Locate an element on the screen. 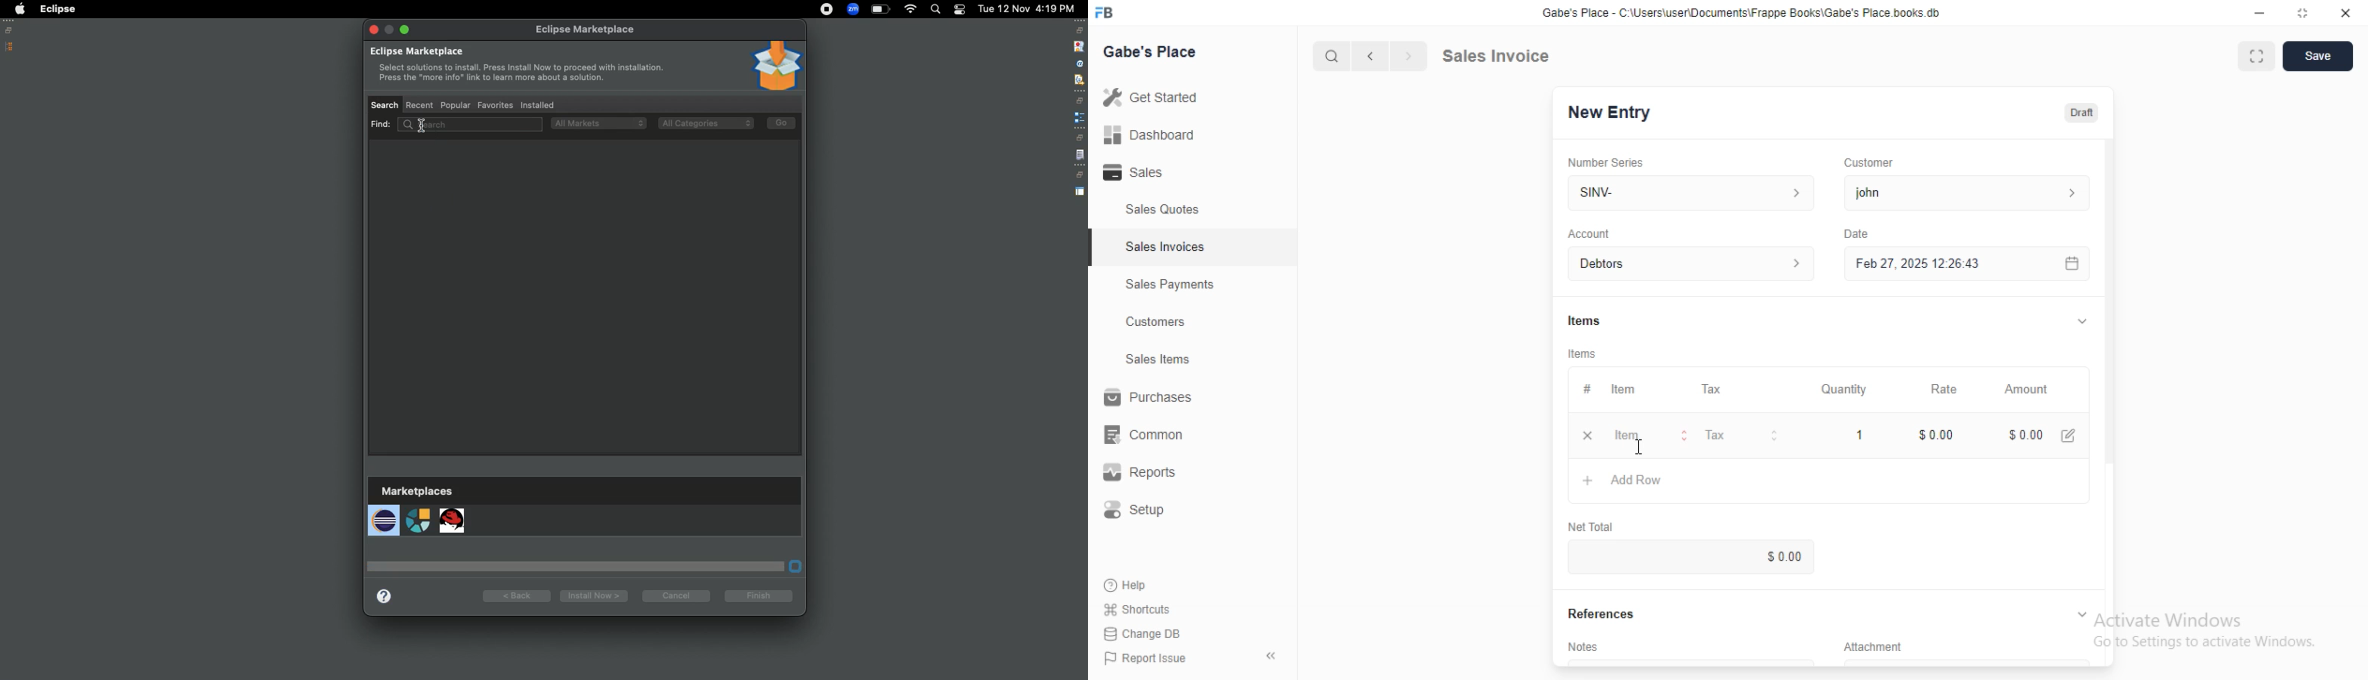 The image size is (2380, 700). Reports is located at coordinates (1137, 473).